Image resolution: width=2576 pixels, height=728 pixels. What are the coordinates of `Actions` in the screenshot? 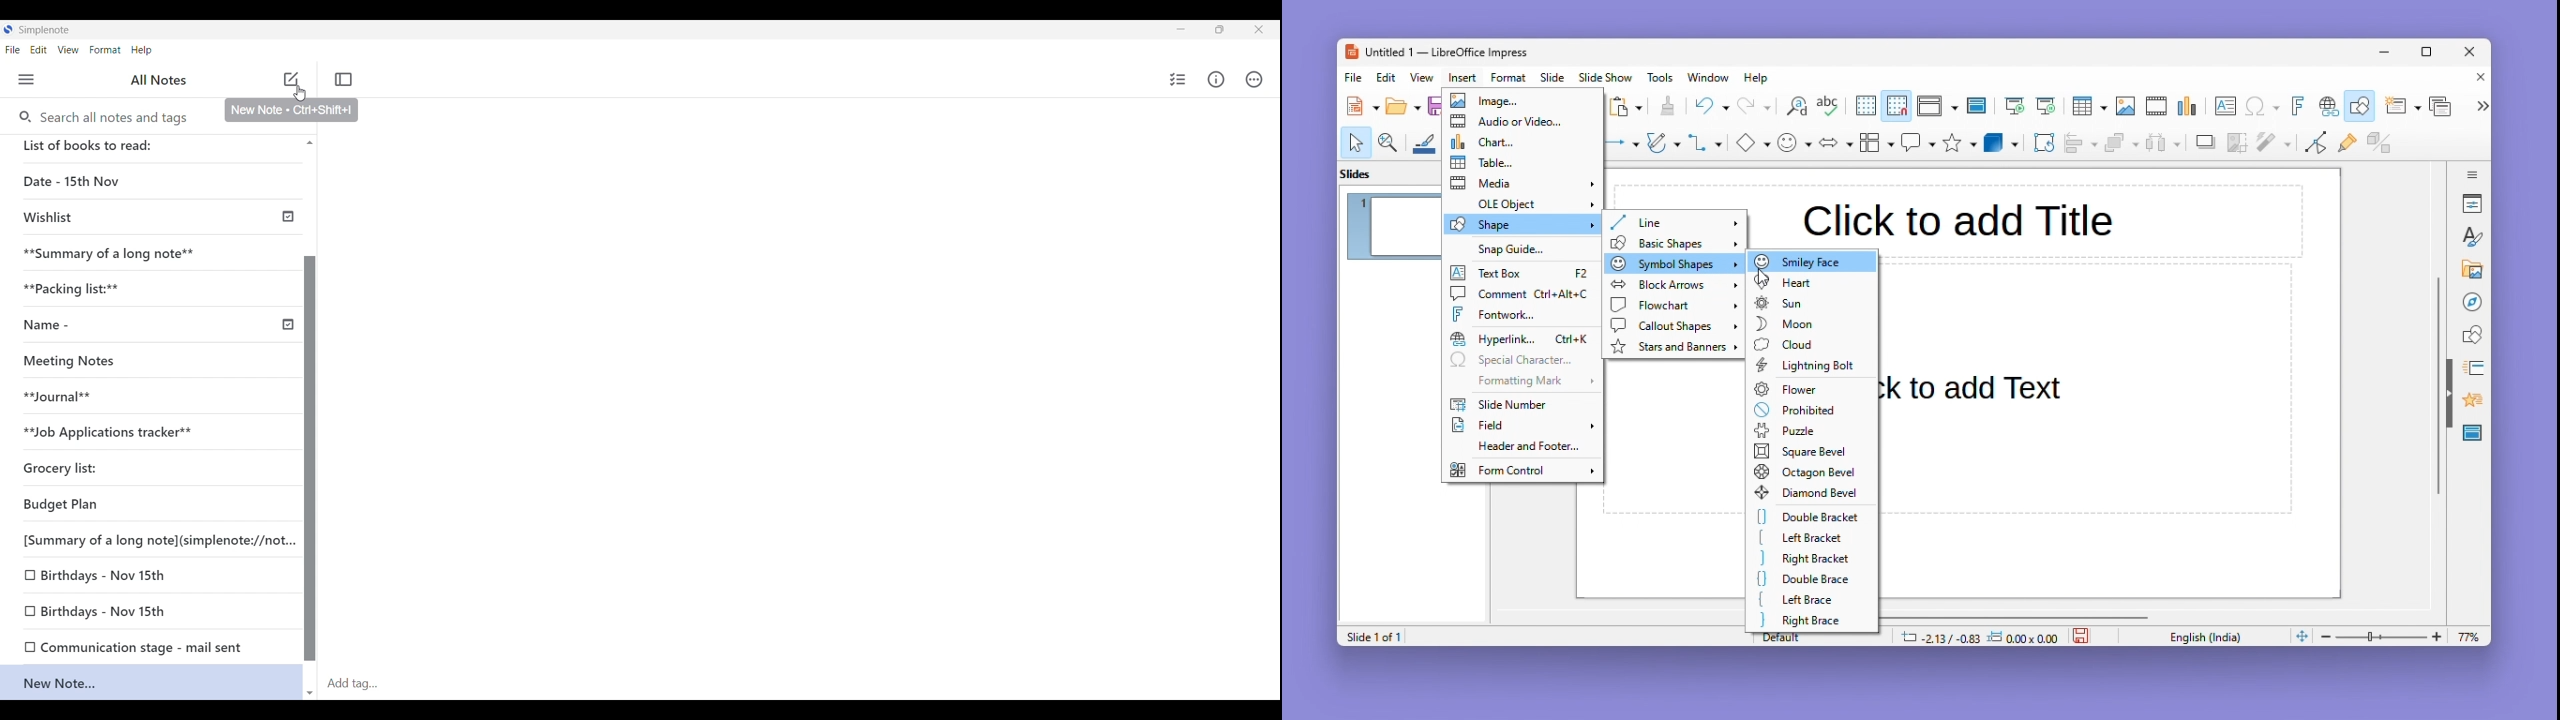 It's located at (1260, 79).